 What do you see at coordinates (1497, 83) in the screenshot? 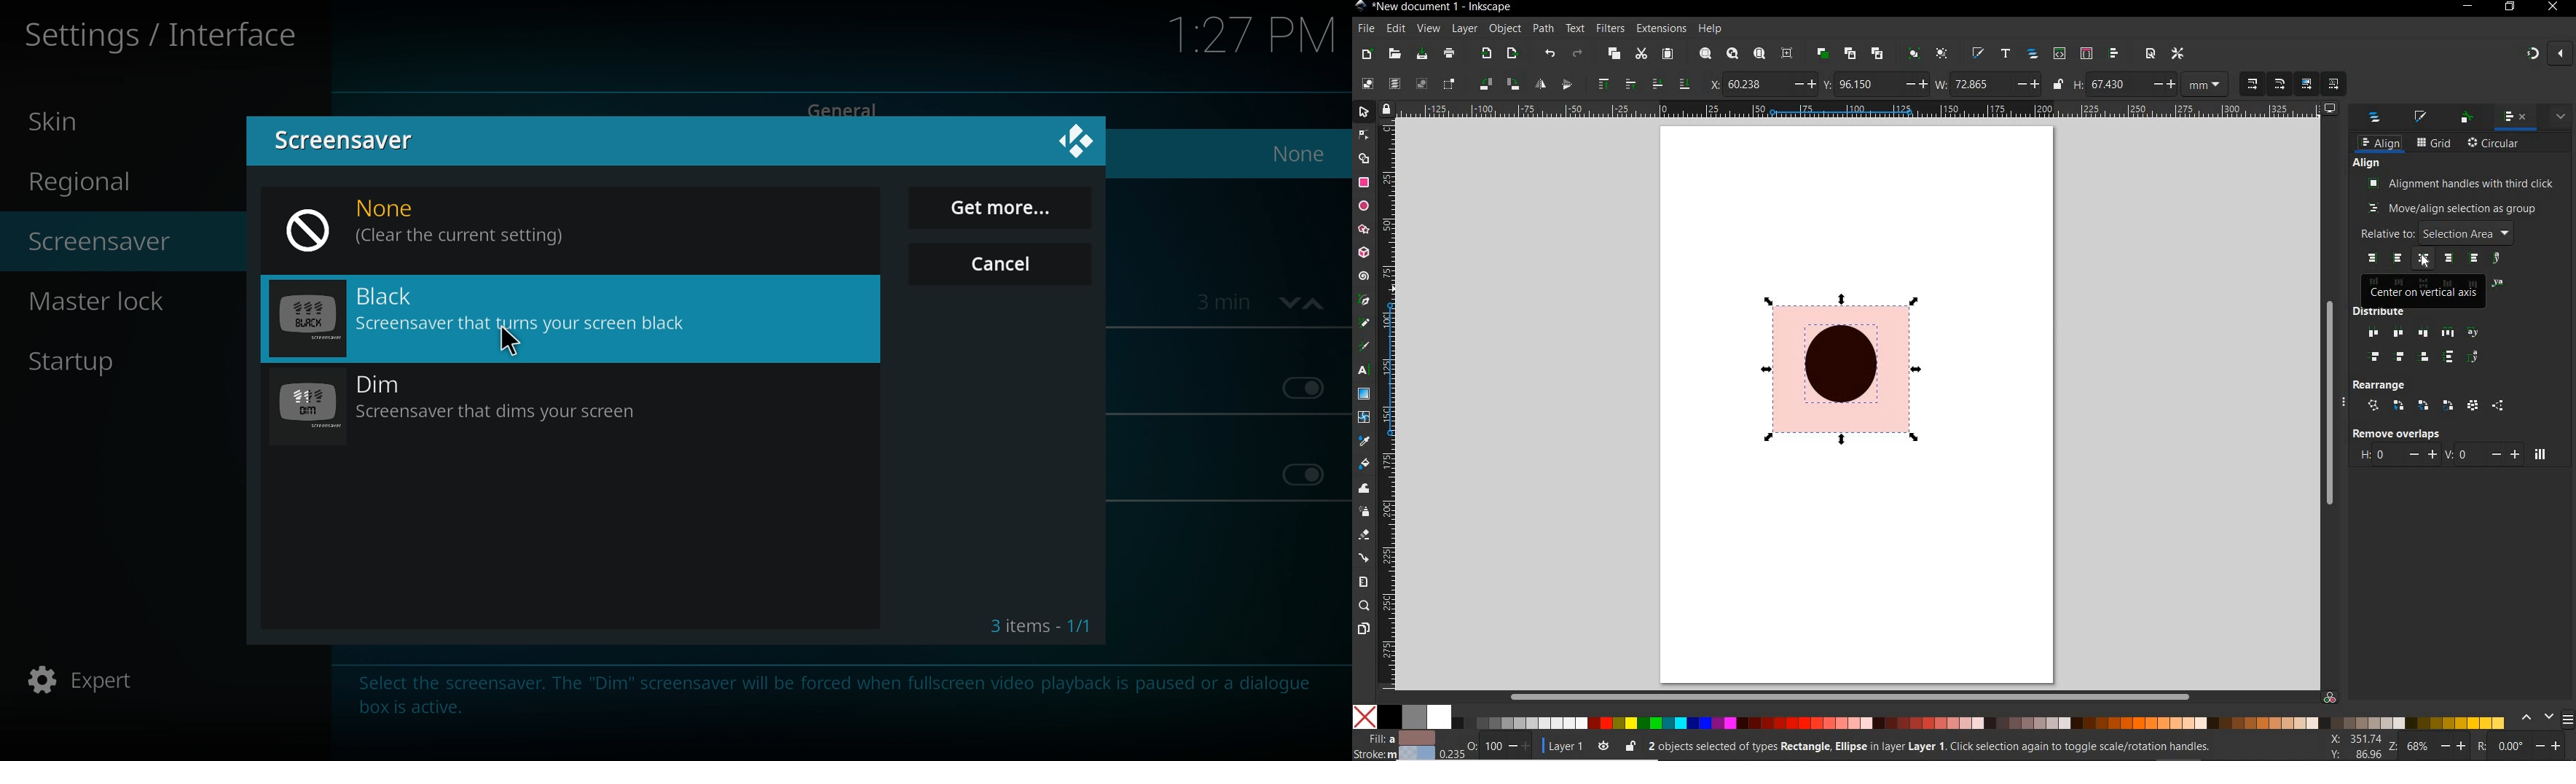
I see `object flip 90 clockwise` at bounding box center [1497, 83].